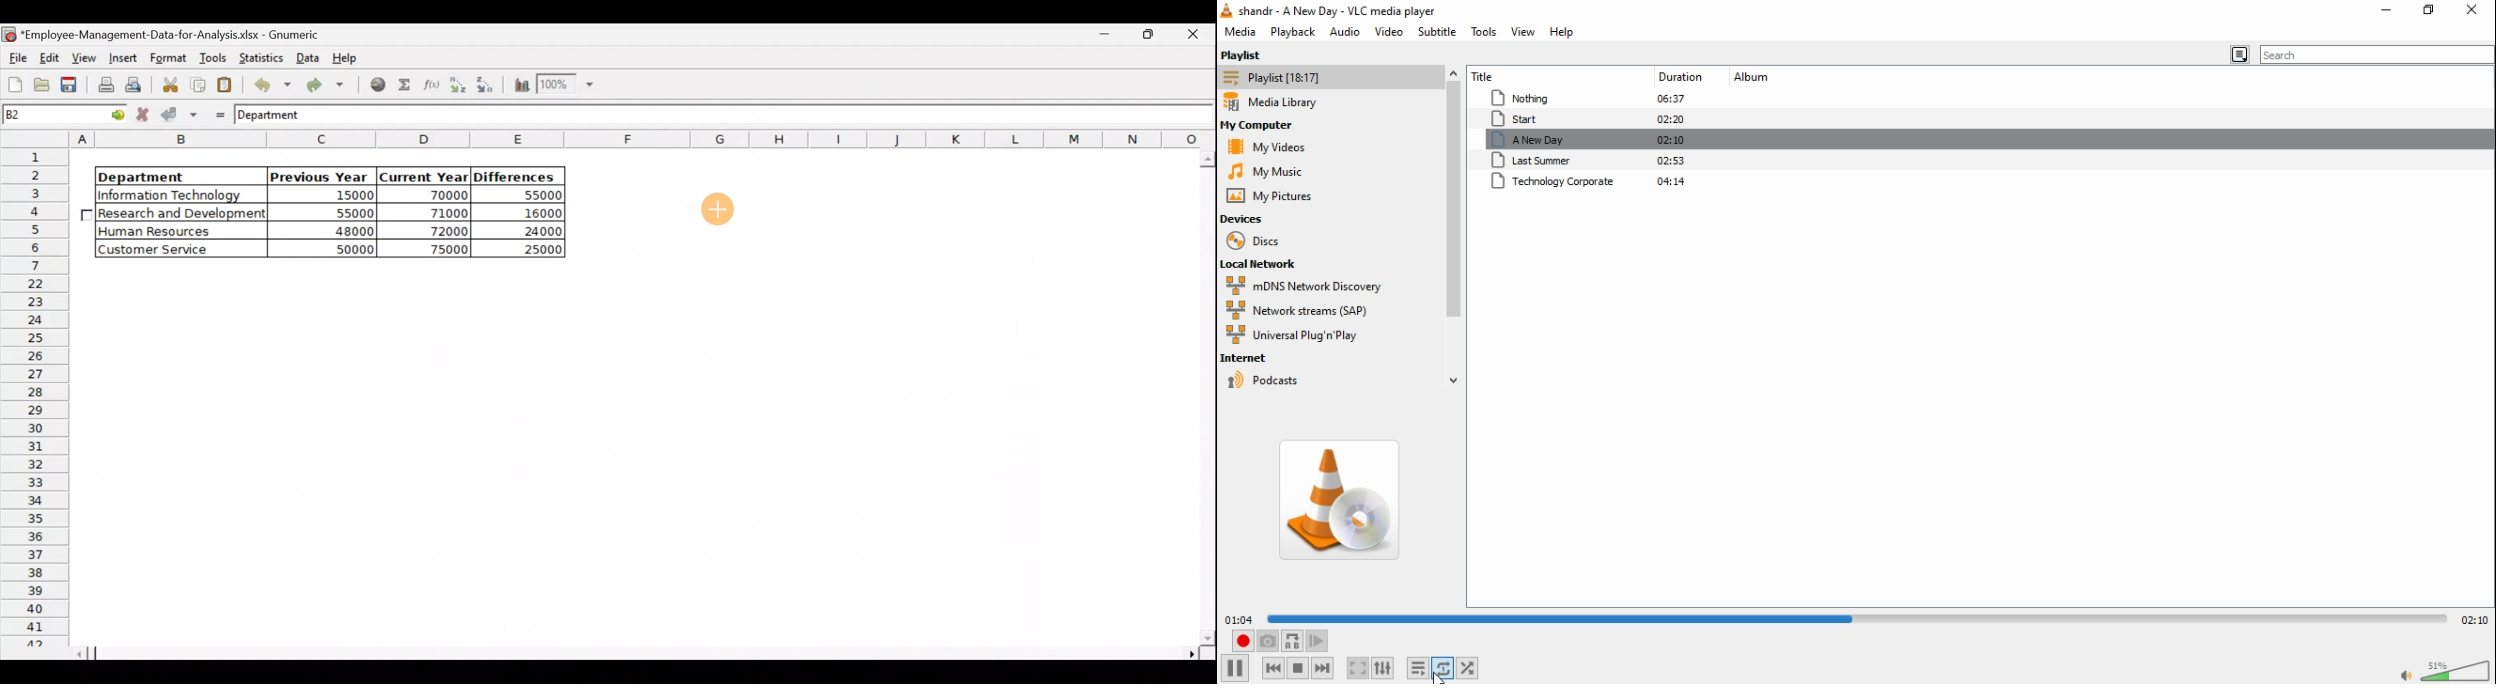  What do you see at coordinates (457, 84) in the screenshot?
I see `Sort in Ascending order` at bounding box center [457, 84].